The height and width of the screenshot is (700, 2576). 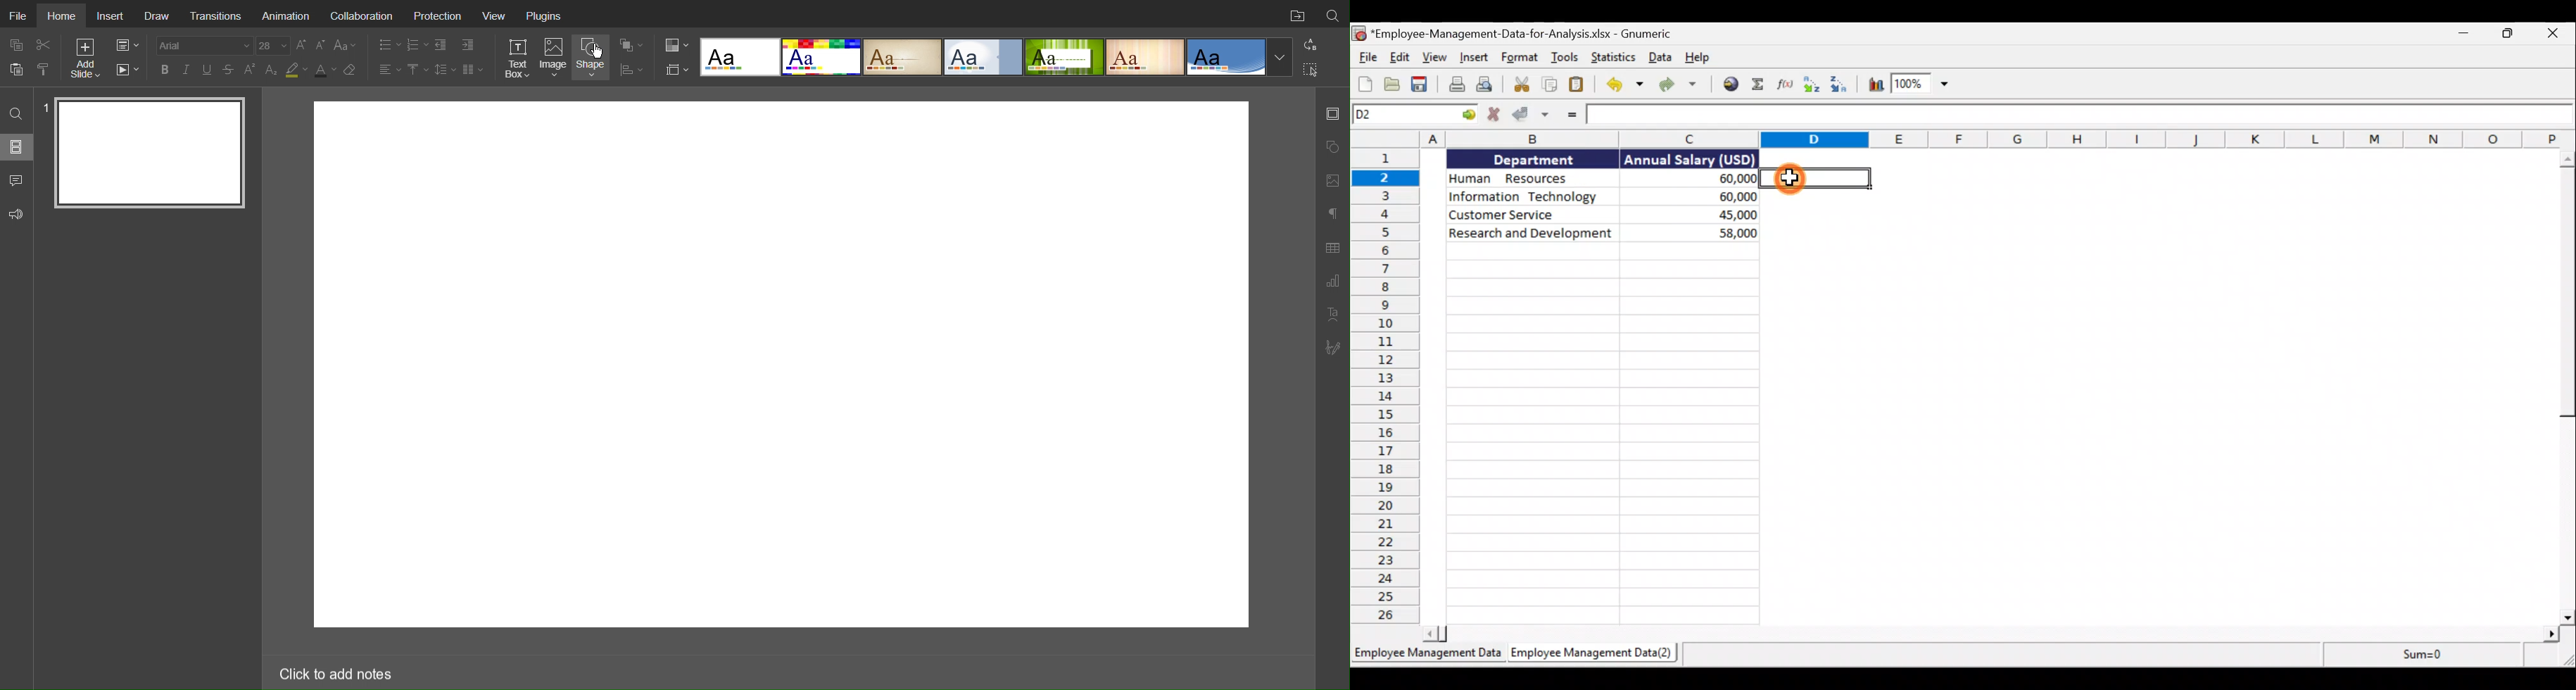 I want to click on Home, so click(x=63, y=14).